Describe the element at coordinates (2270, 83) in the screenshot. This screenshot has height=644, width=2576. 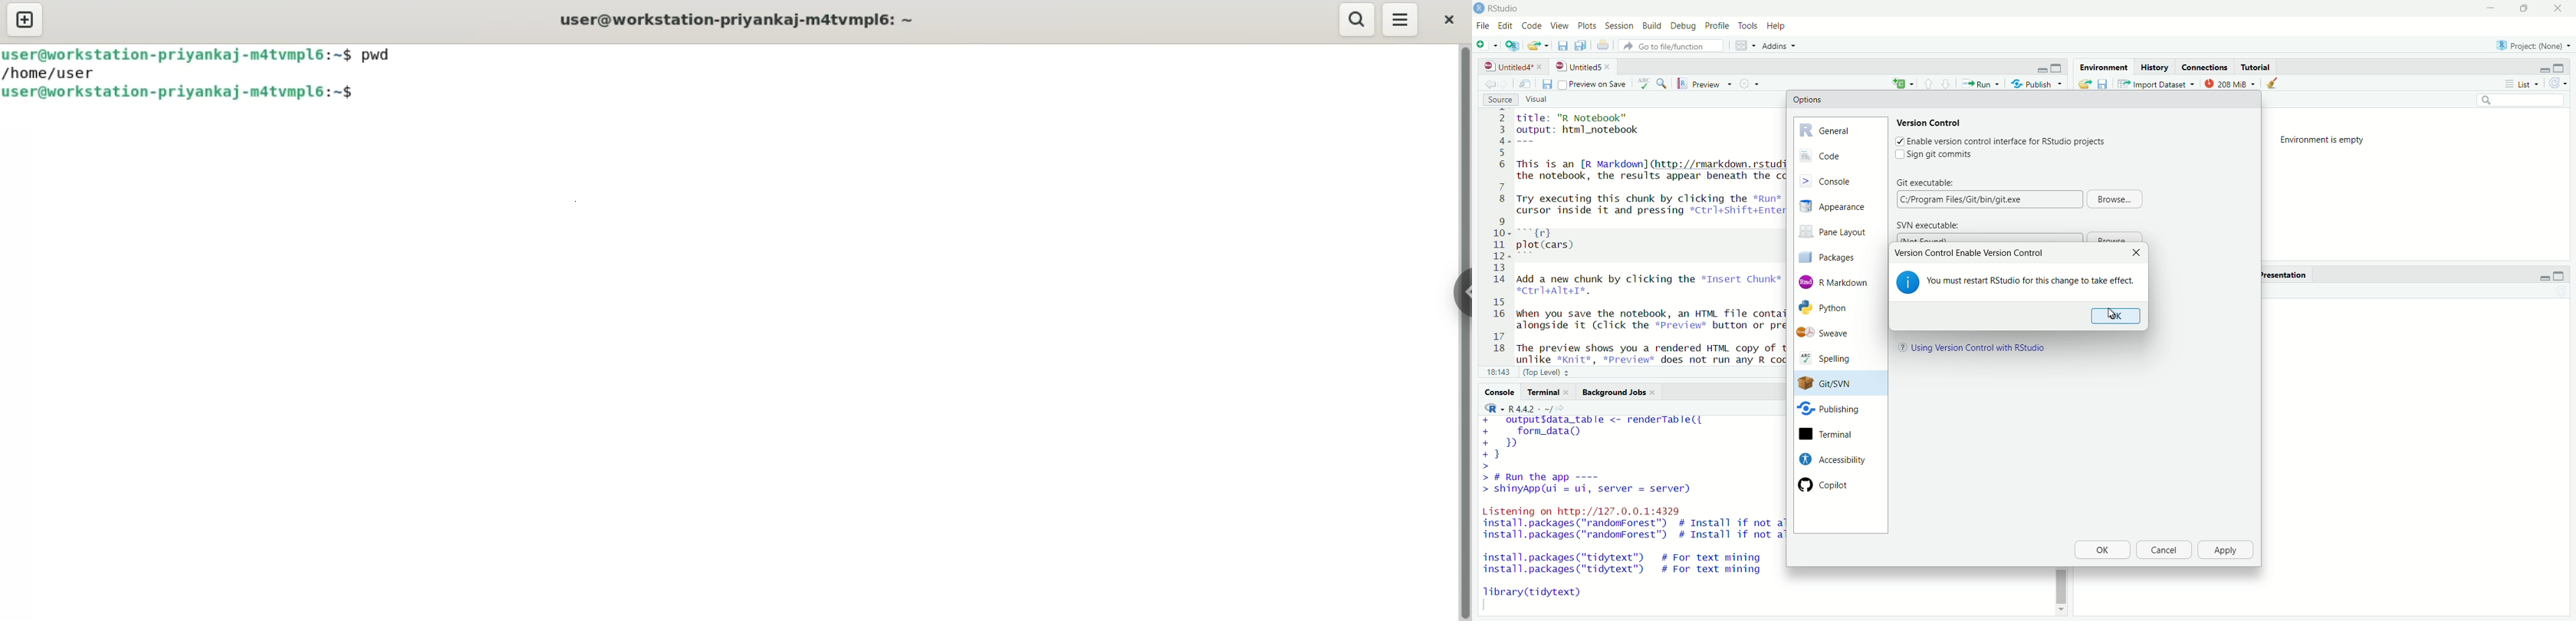
I see `clear object` at that location.